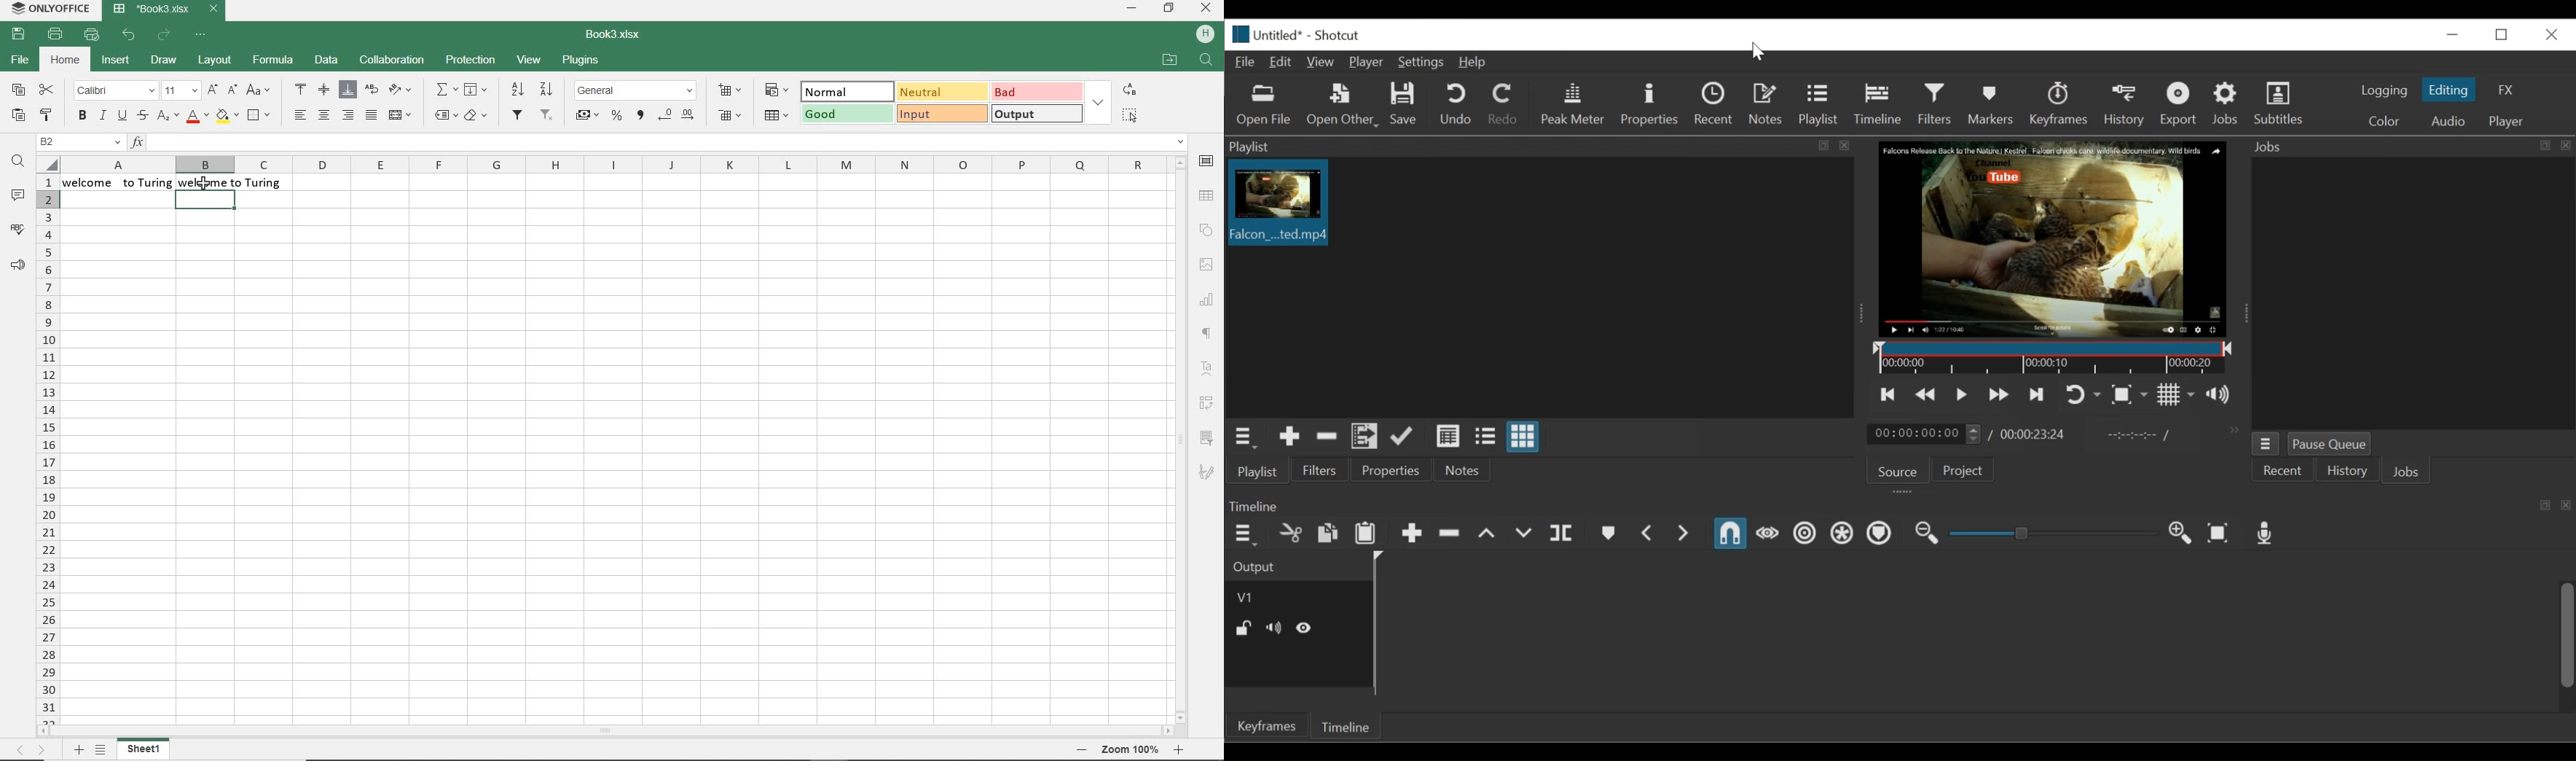  What do you see at coordinates (1534, 147) in the screenshot?
I see `Playlist menu` at bounding box center [1534, 147].